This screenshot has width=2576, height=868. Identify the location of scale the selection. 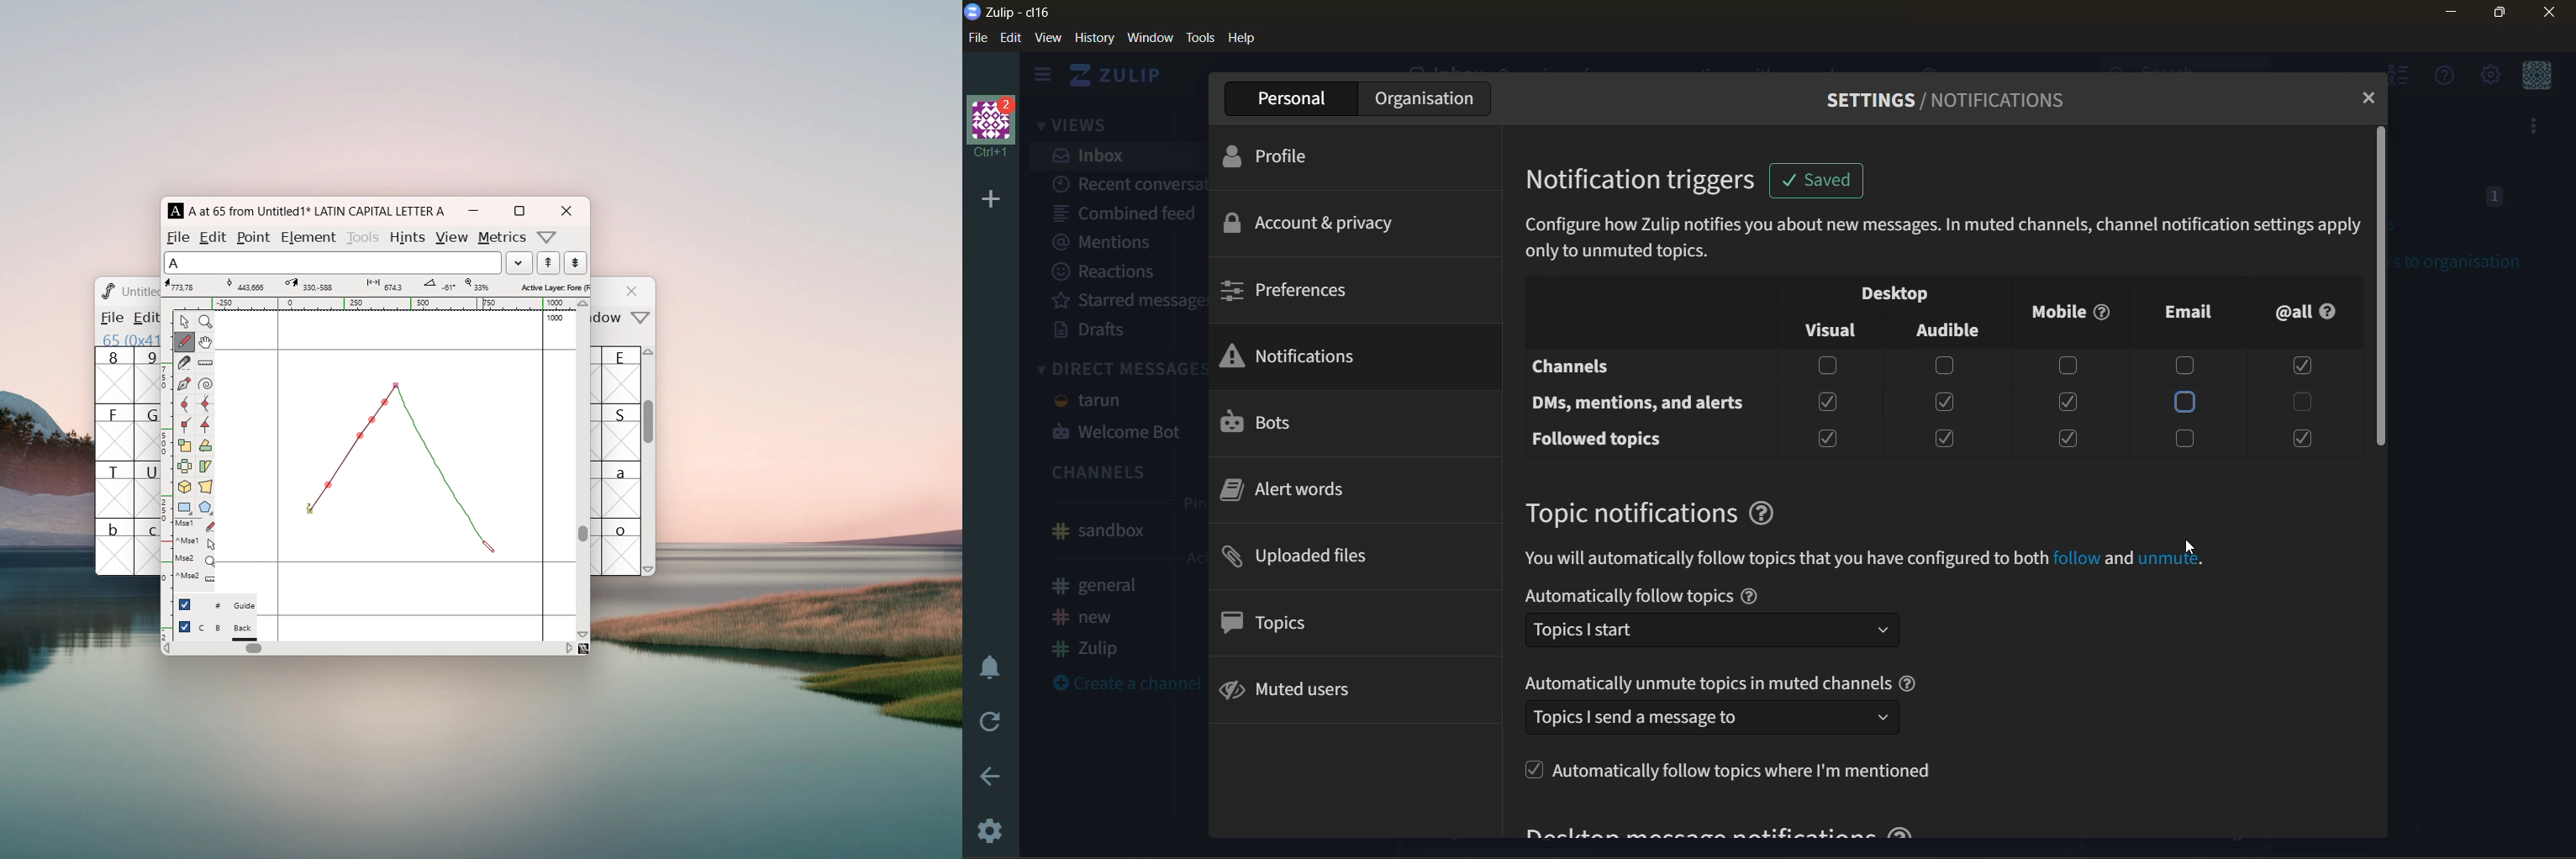
(185, 446).